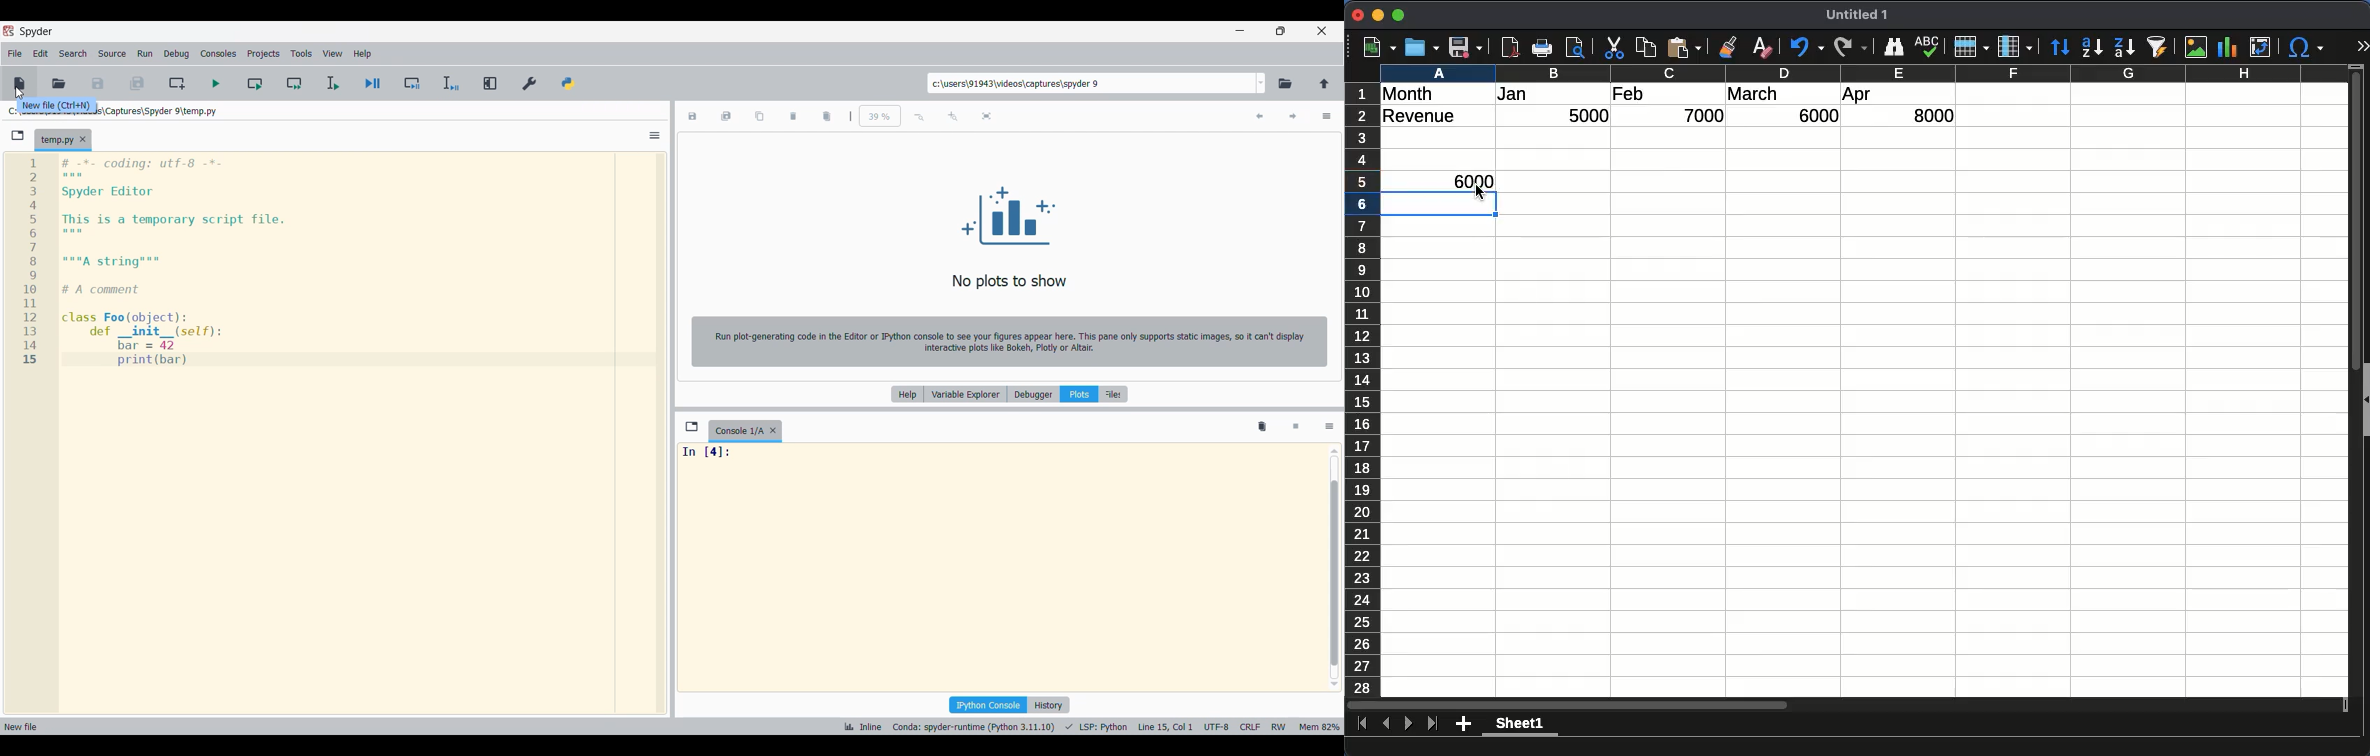 The image size is (2380, 756). Describe the element at coordinates (1409, 723) in the screenshot. I see `next sheet` at that location.